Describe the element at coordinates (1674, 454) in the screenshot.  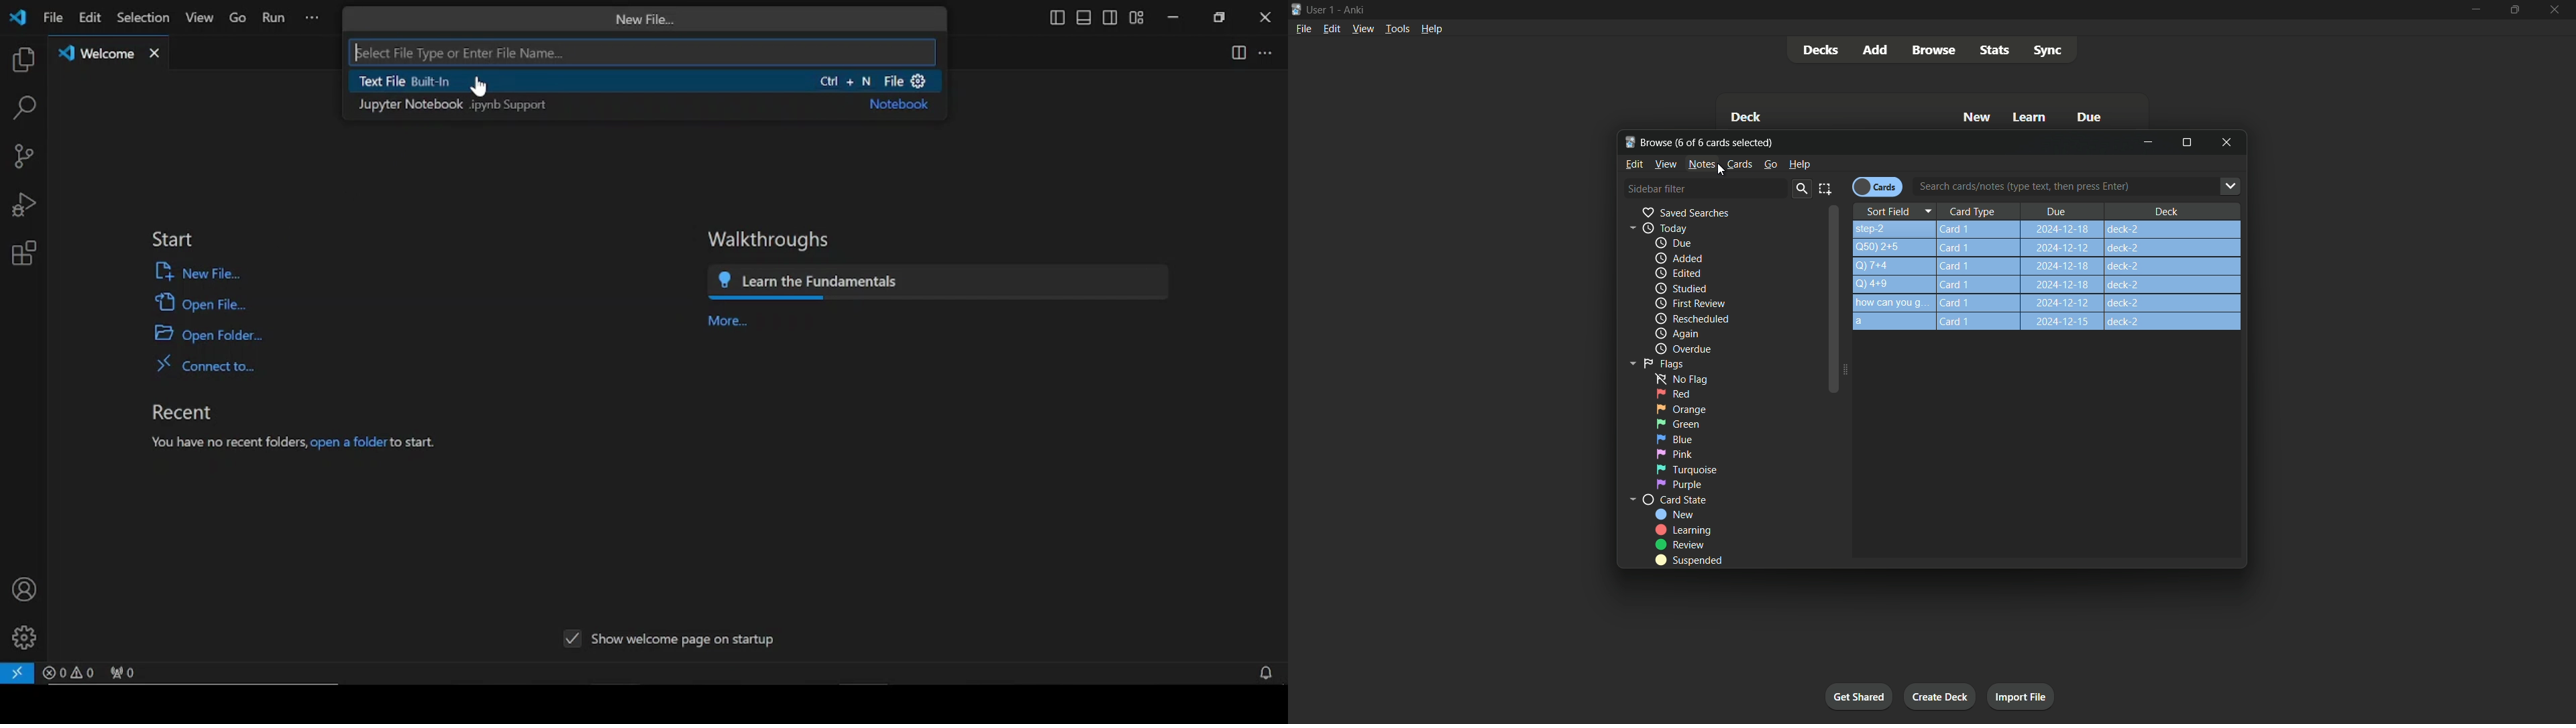
I see `pink` at that location.